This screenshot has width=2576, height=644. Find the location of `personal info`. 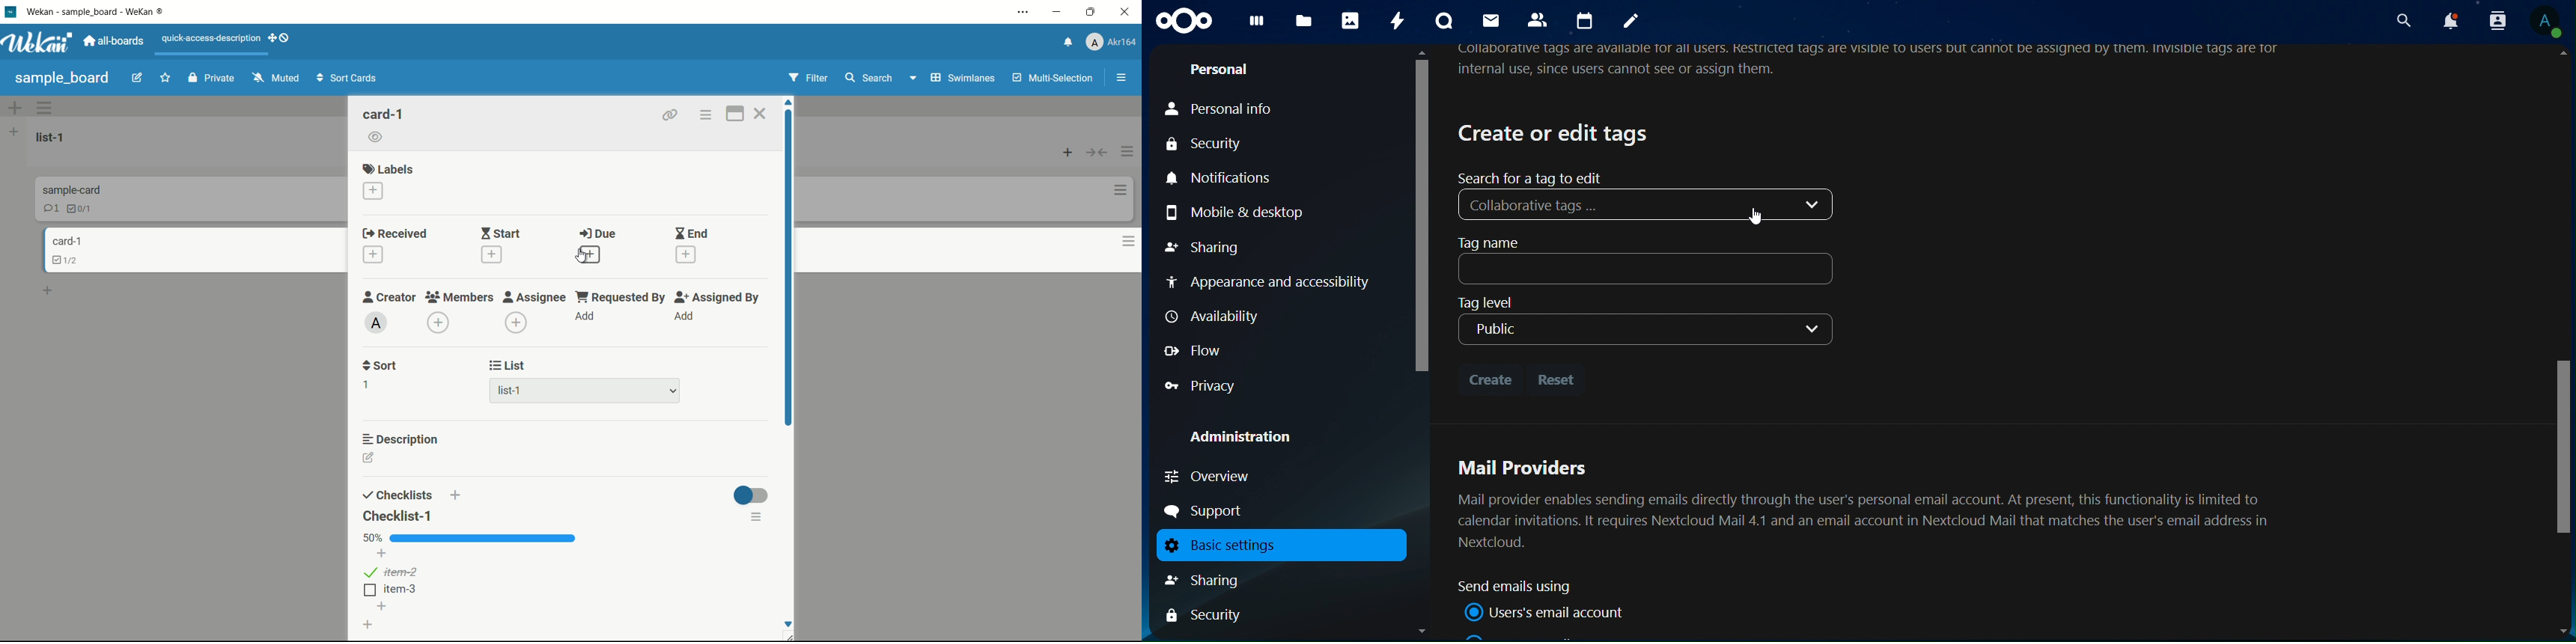

personal info is located at coordinates (1240, 110).